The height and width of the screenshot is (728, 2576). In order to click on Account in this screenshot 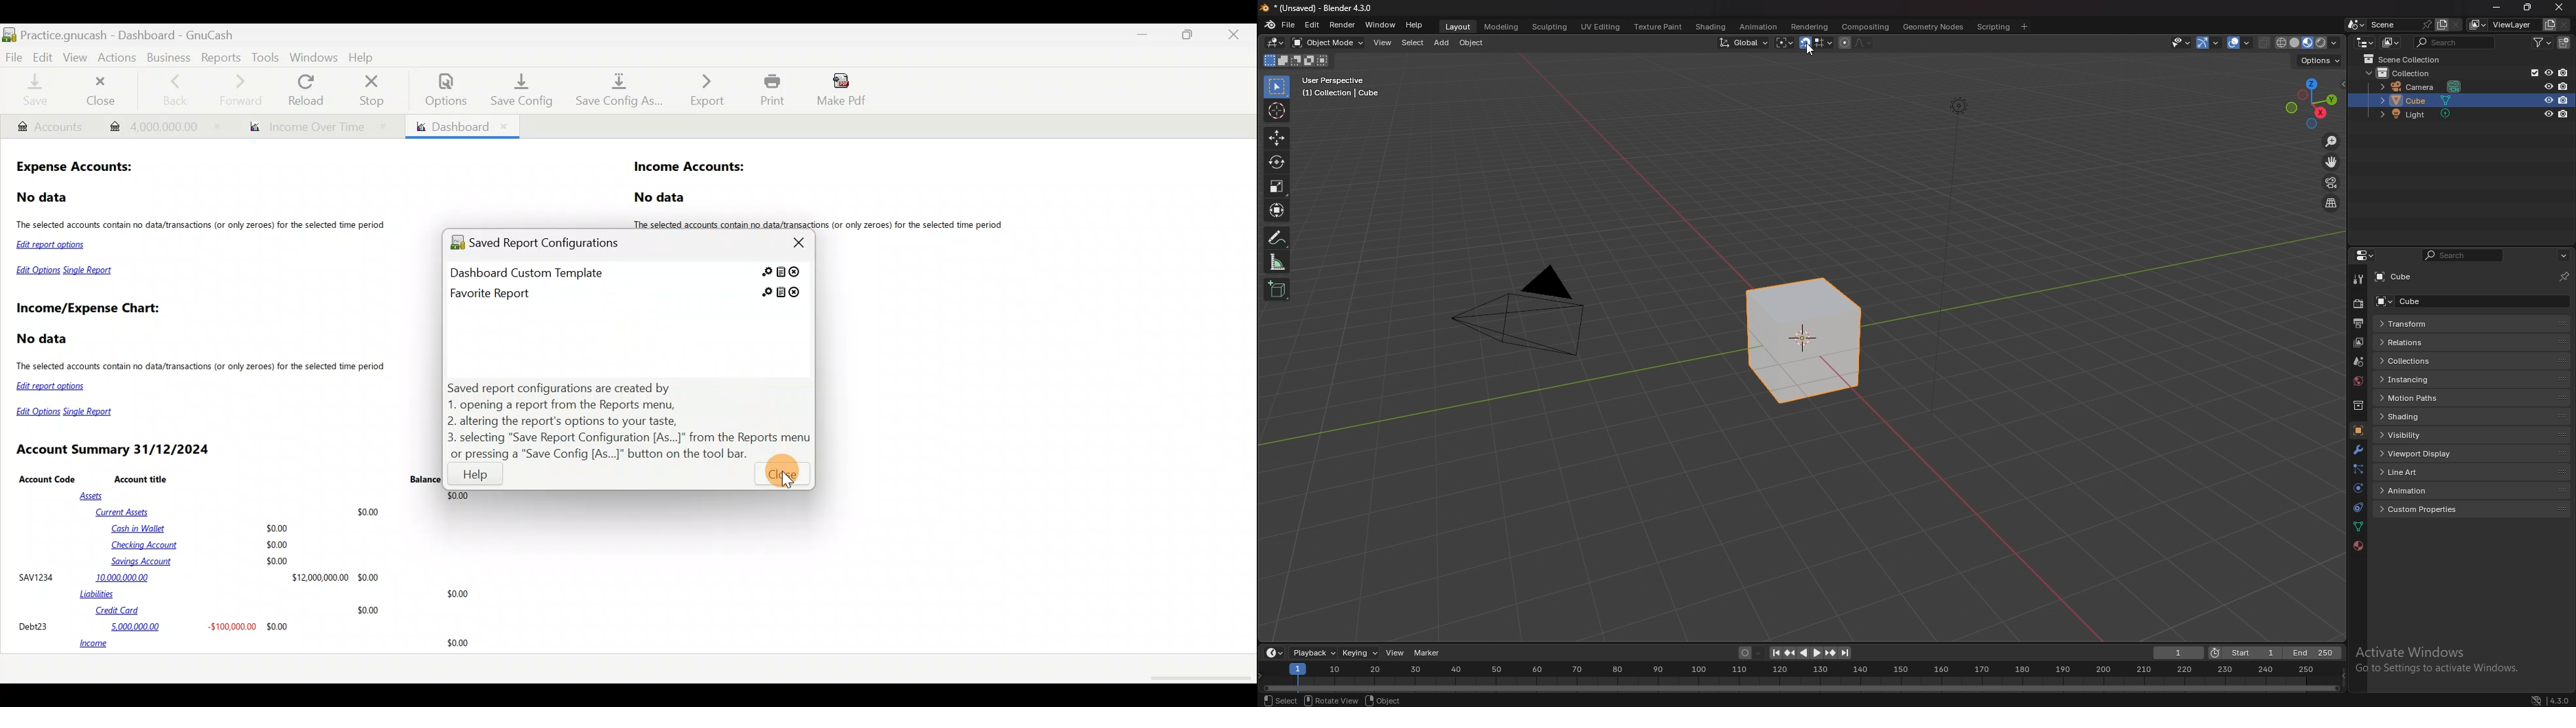, I will do `click(49, 127)`.